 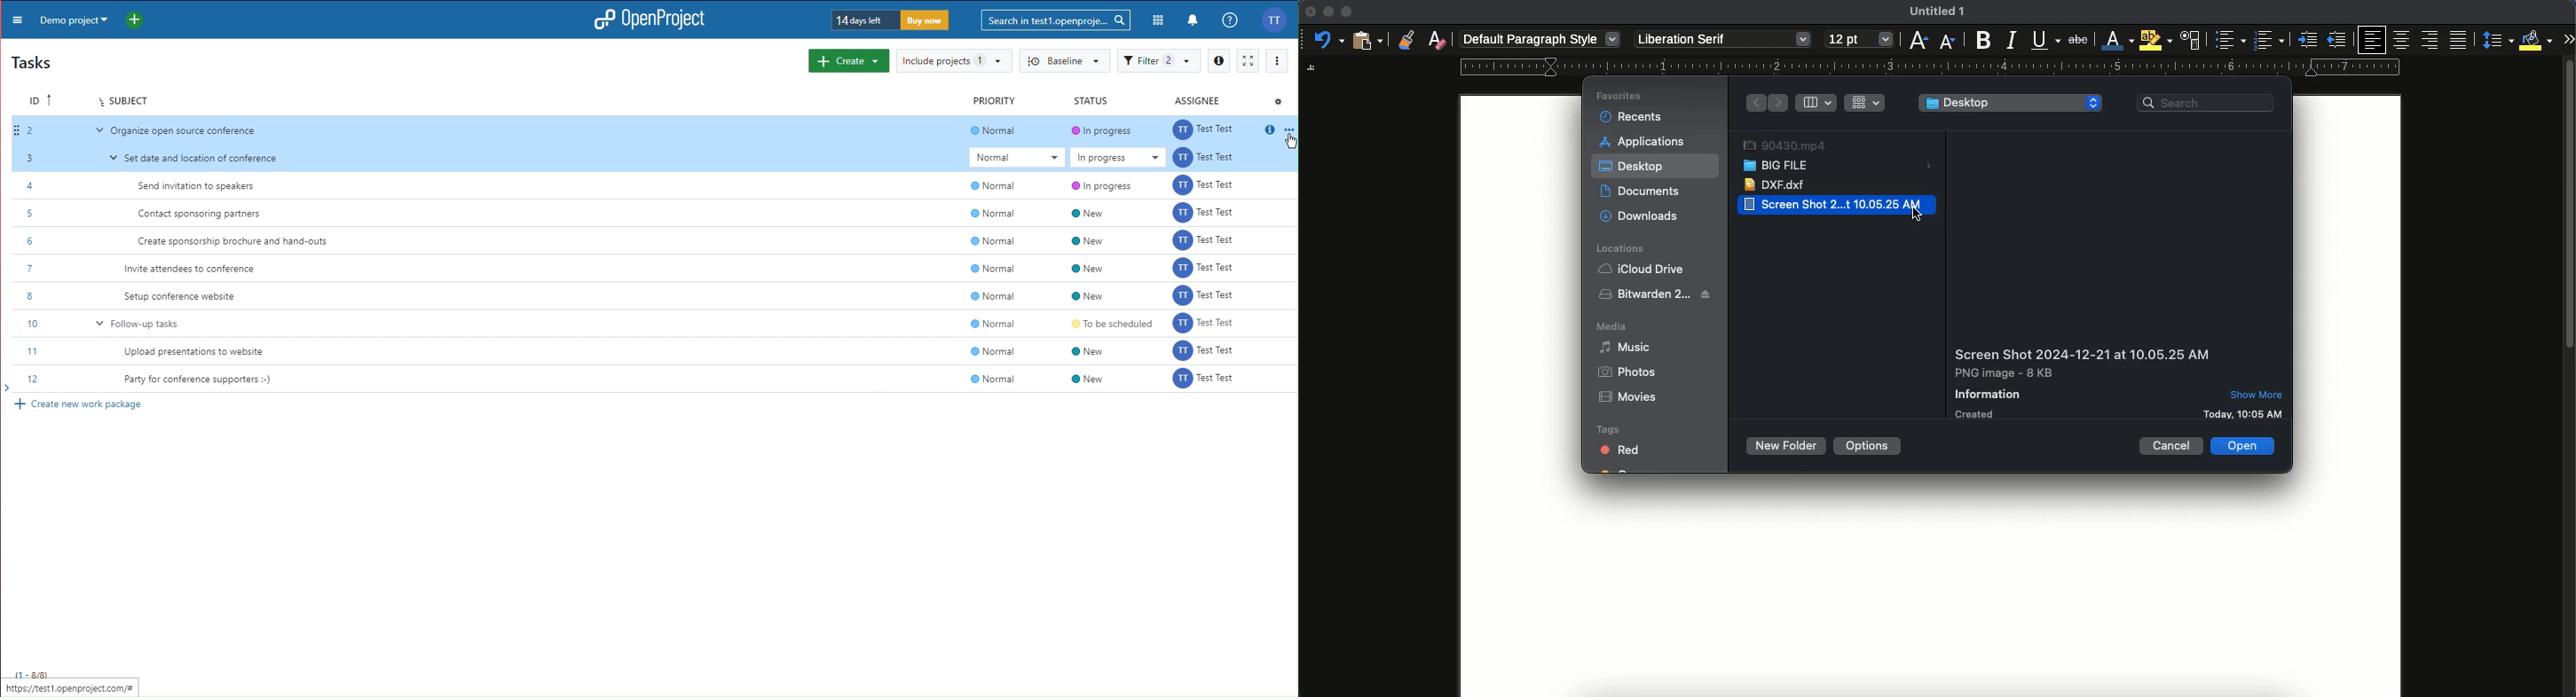 What do you see at coordinates (1984, 41) in the screenshot?
I see `bold` at bounding box center [1984, 41].